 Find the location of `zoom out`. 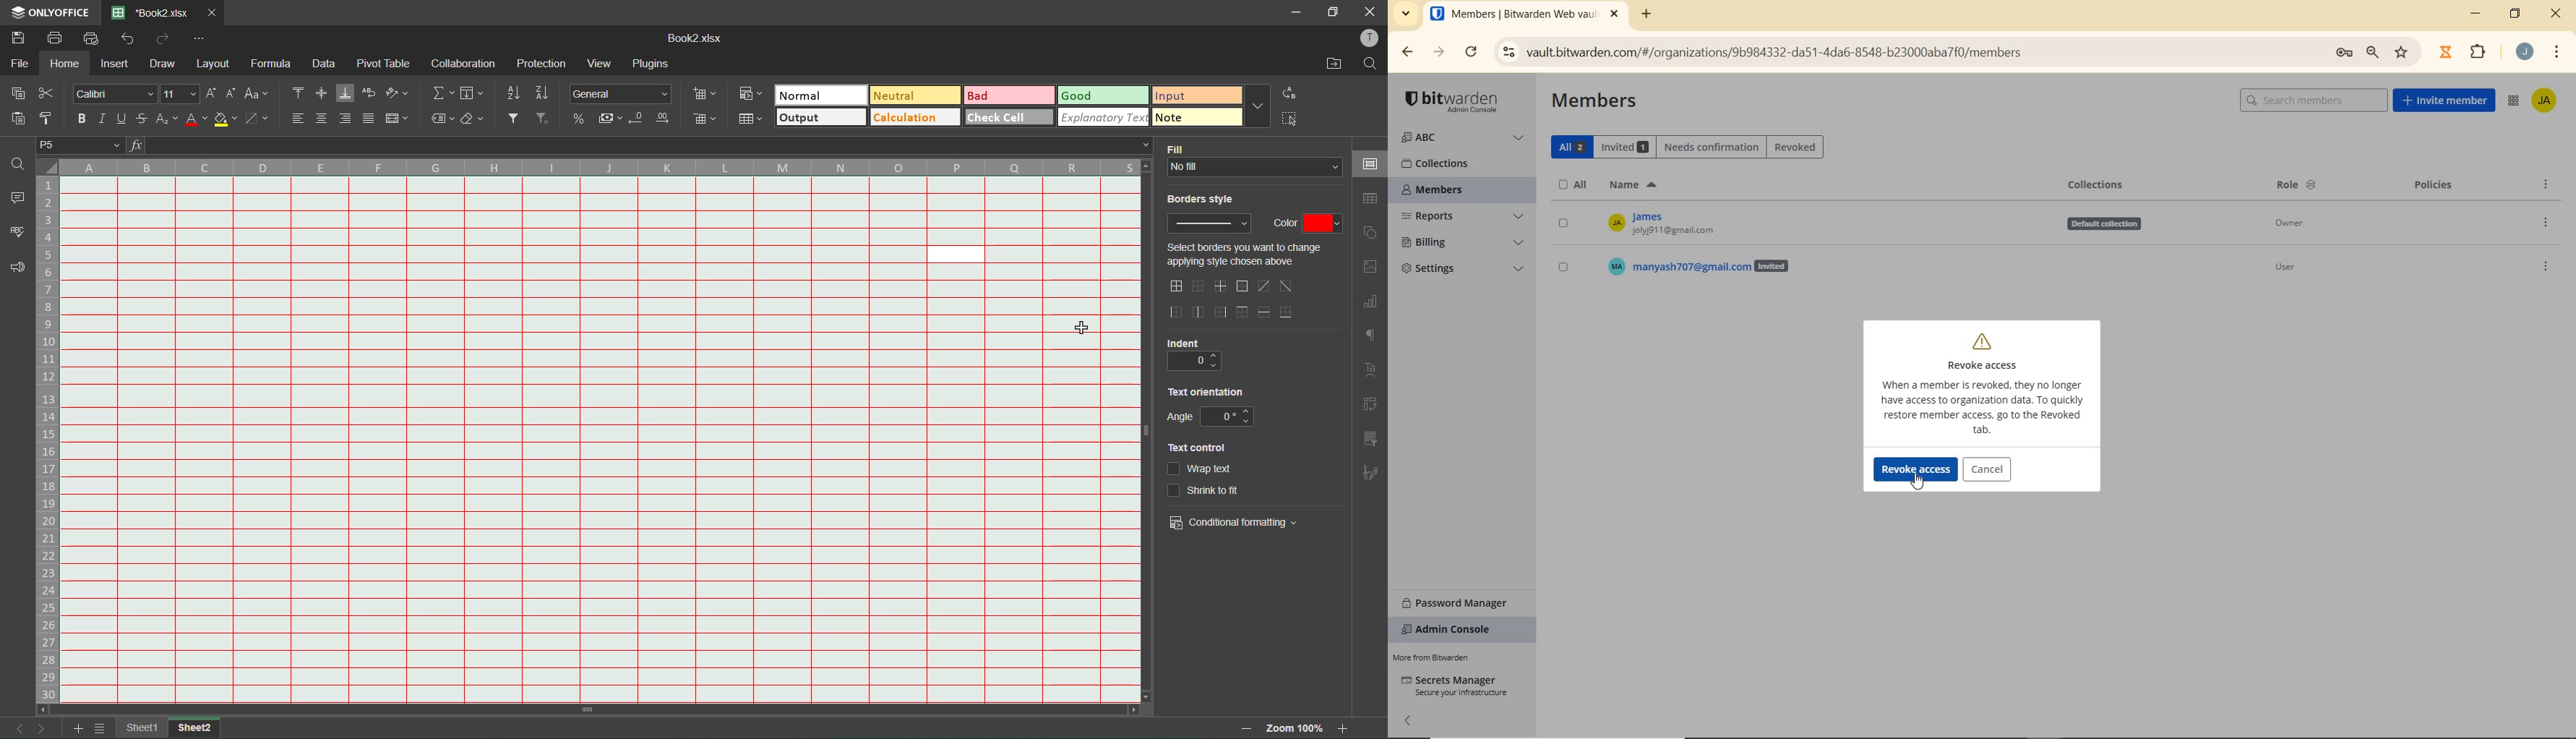

zoom out is located at coordinates (1241, 728).